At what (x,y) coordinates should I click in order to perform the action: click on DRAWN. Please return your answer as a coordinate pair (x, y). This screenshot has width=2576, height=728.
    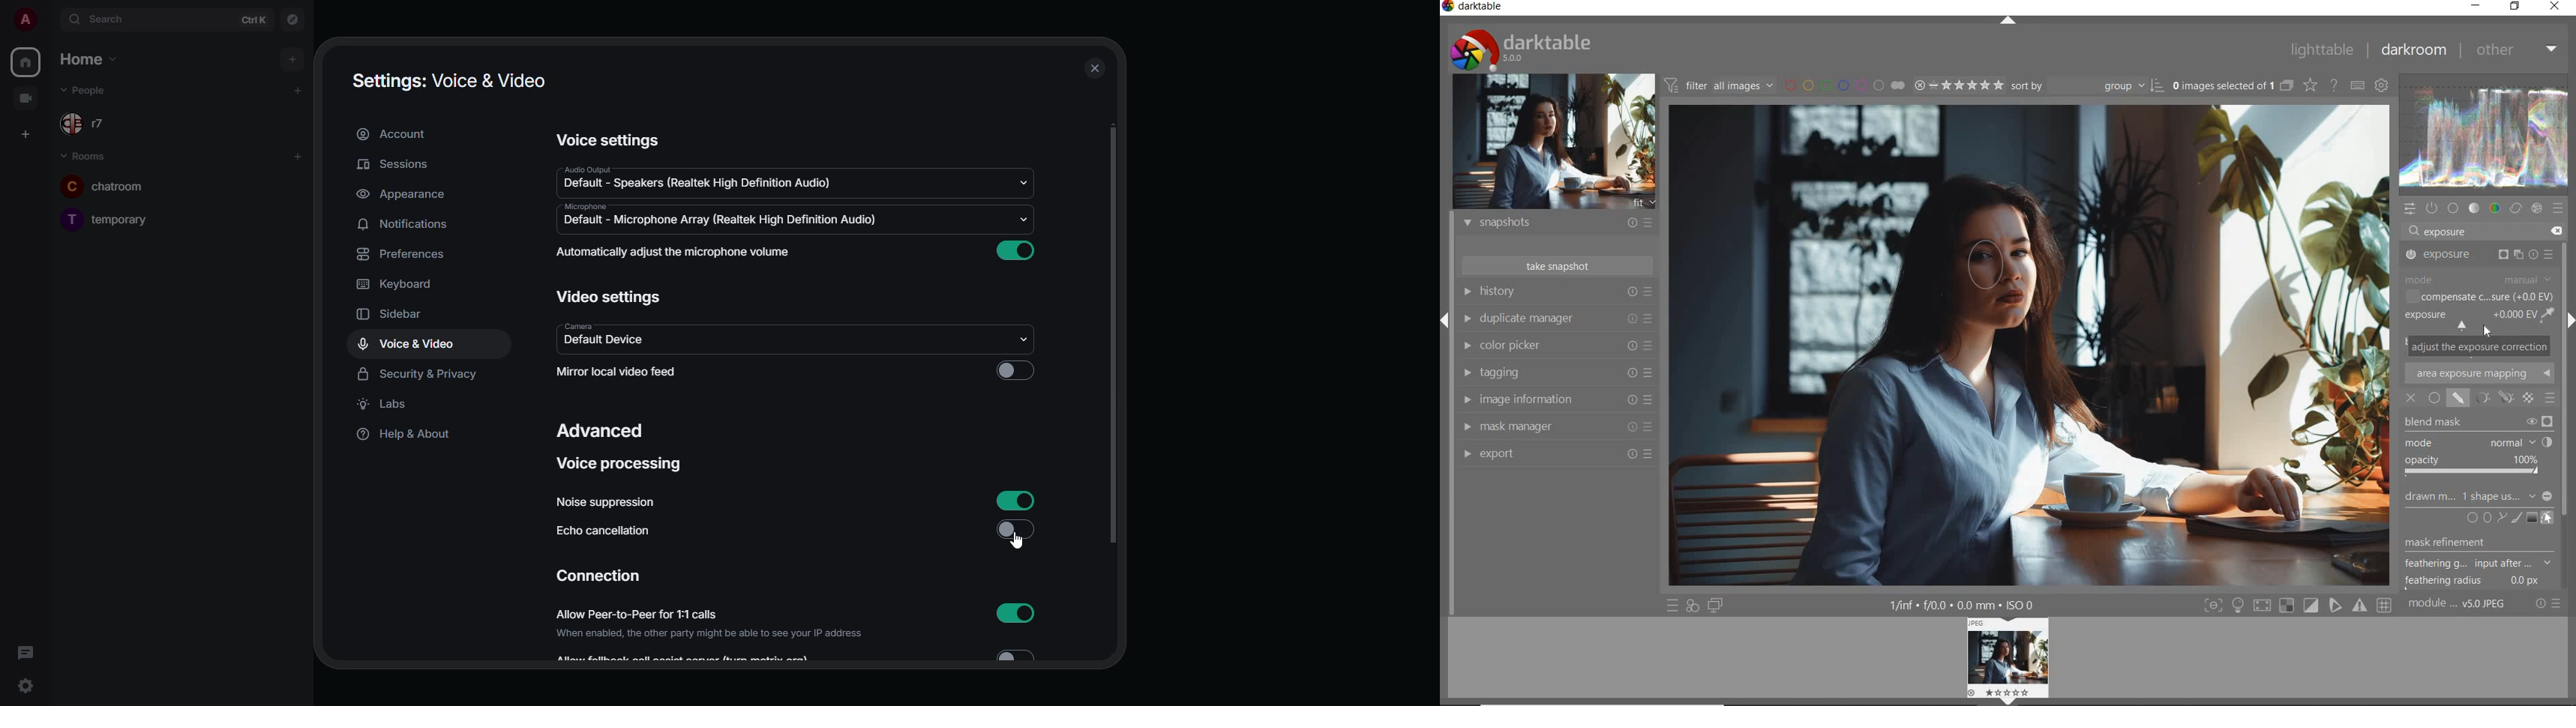
    Looking at the image, I should click on (2479, 498).